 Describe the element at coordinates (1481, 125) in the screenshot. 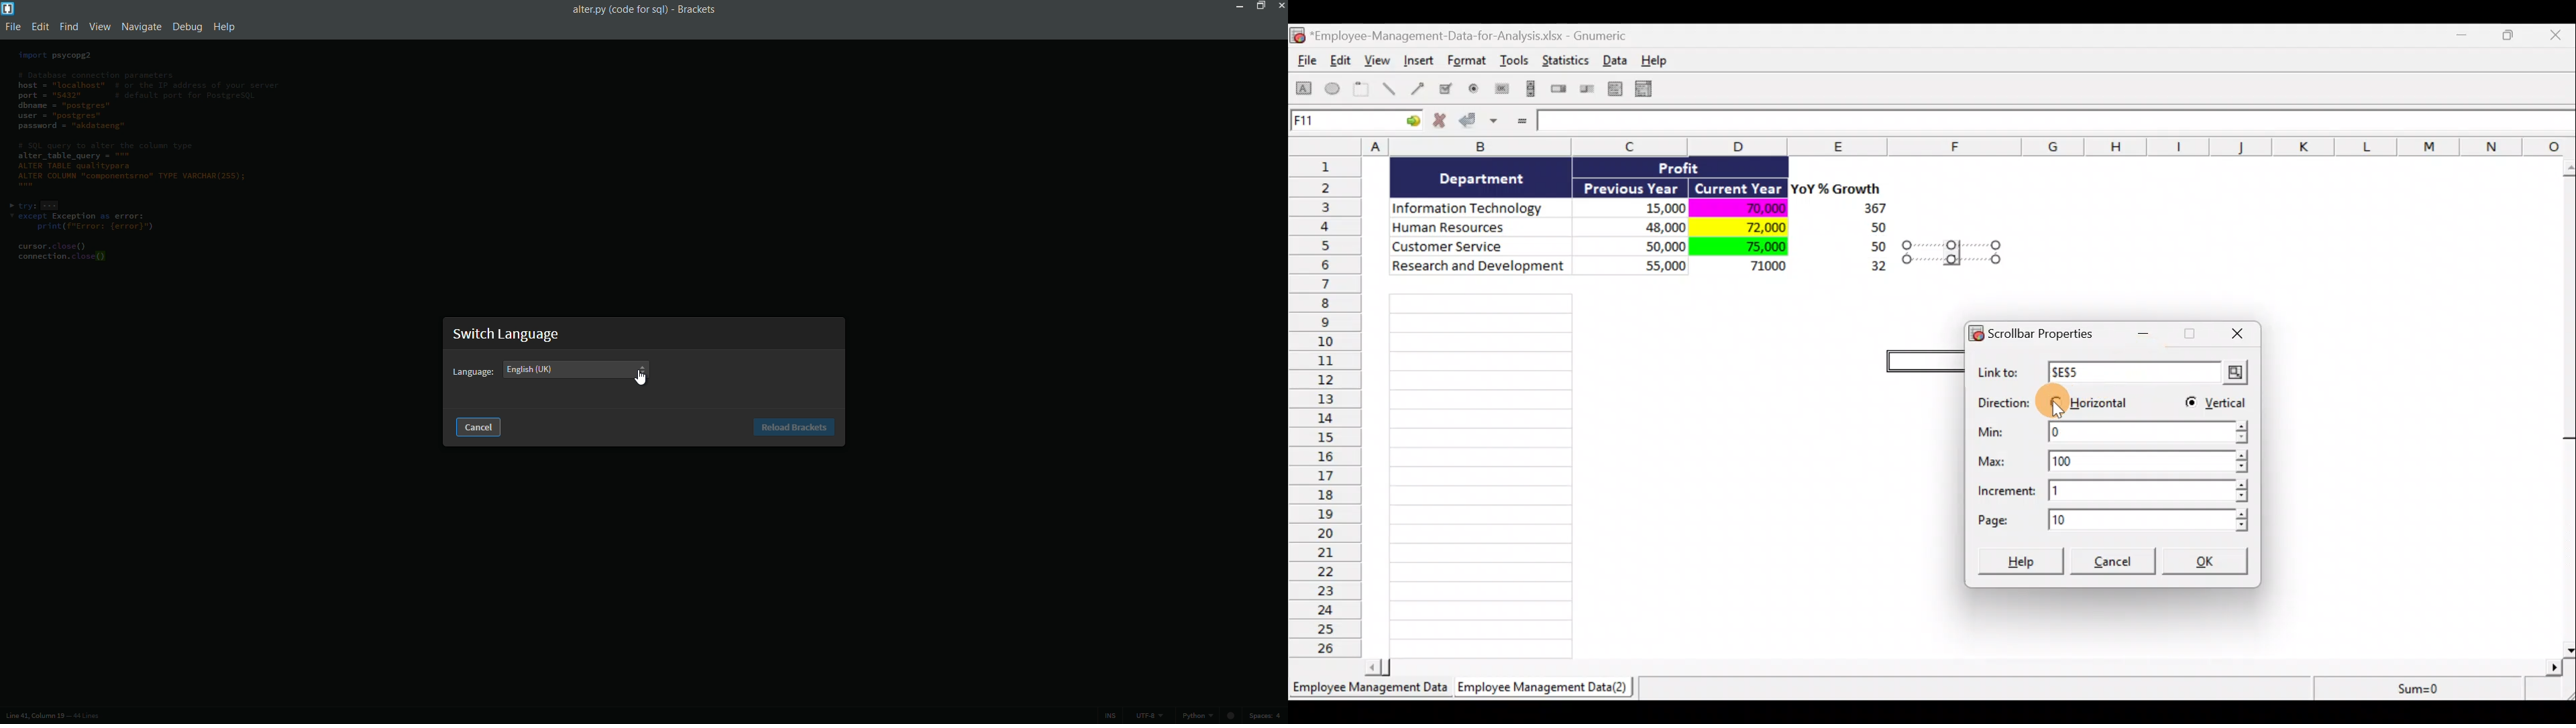

I see `Accept changes` at that location.